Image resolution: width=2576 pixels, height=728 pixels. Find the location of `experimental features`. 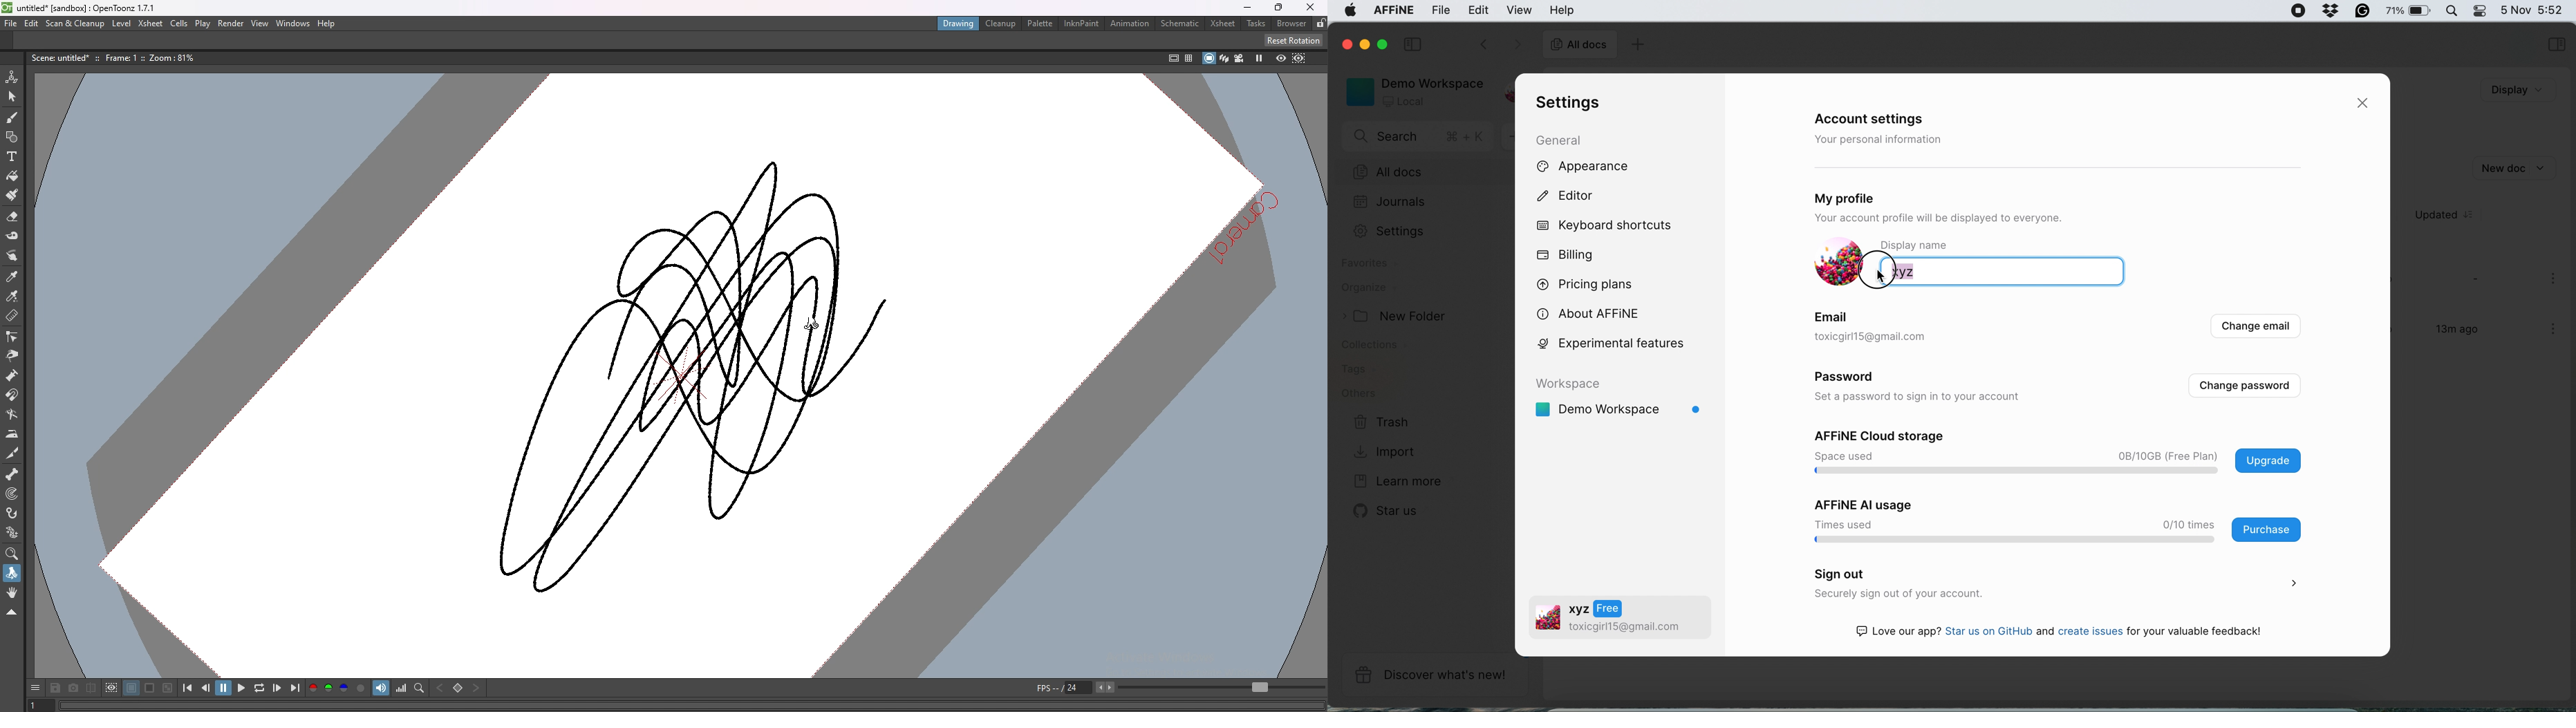

experimental features is located at coordinates (1624, 343).